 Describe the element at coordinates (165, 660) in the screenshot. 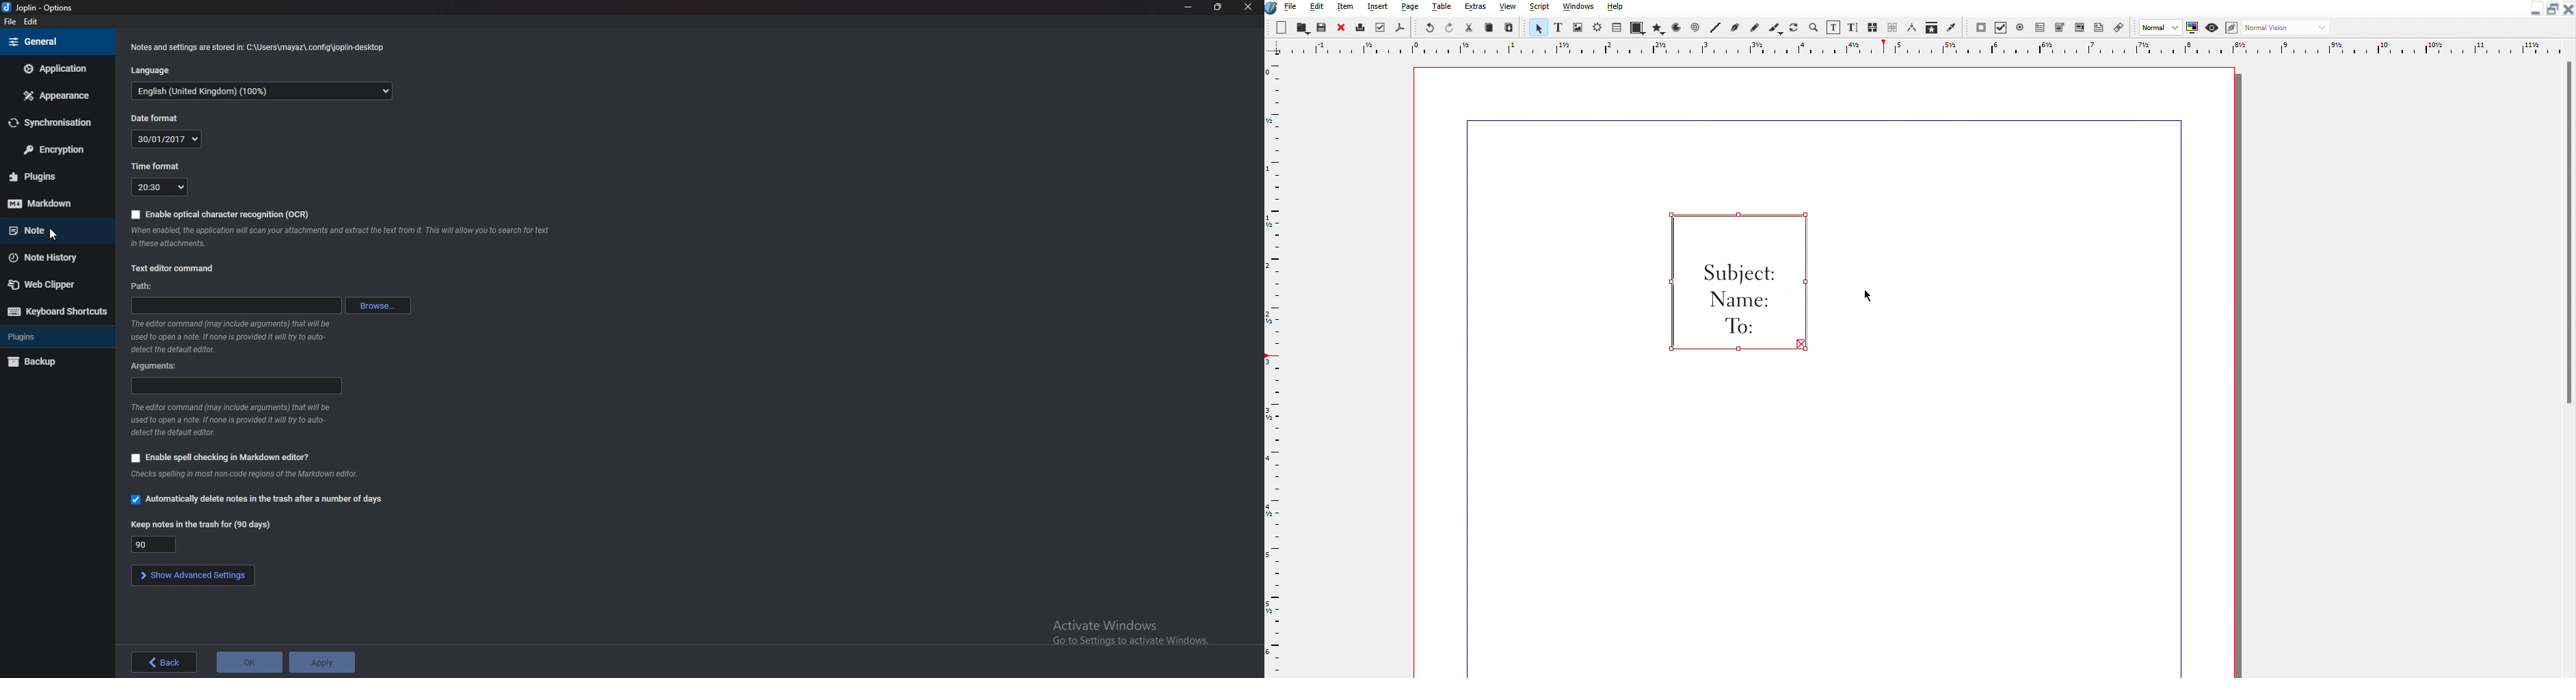

I see `back` at that location.